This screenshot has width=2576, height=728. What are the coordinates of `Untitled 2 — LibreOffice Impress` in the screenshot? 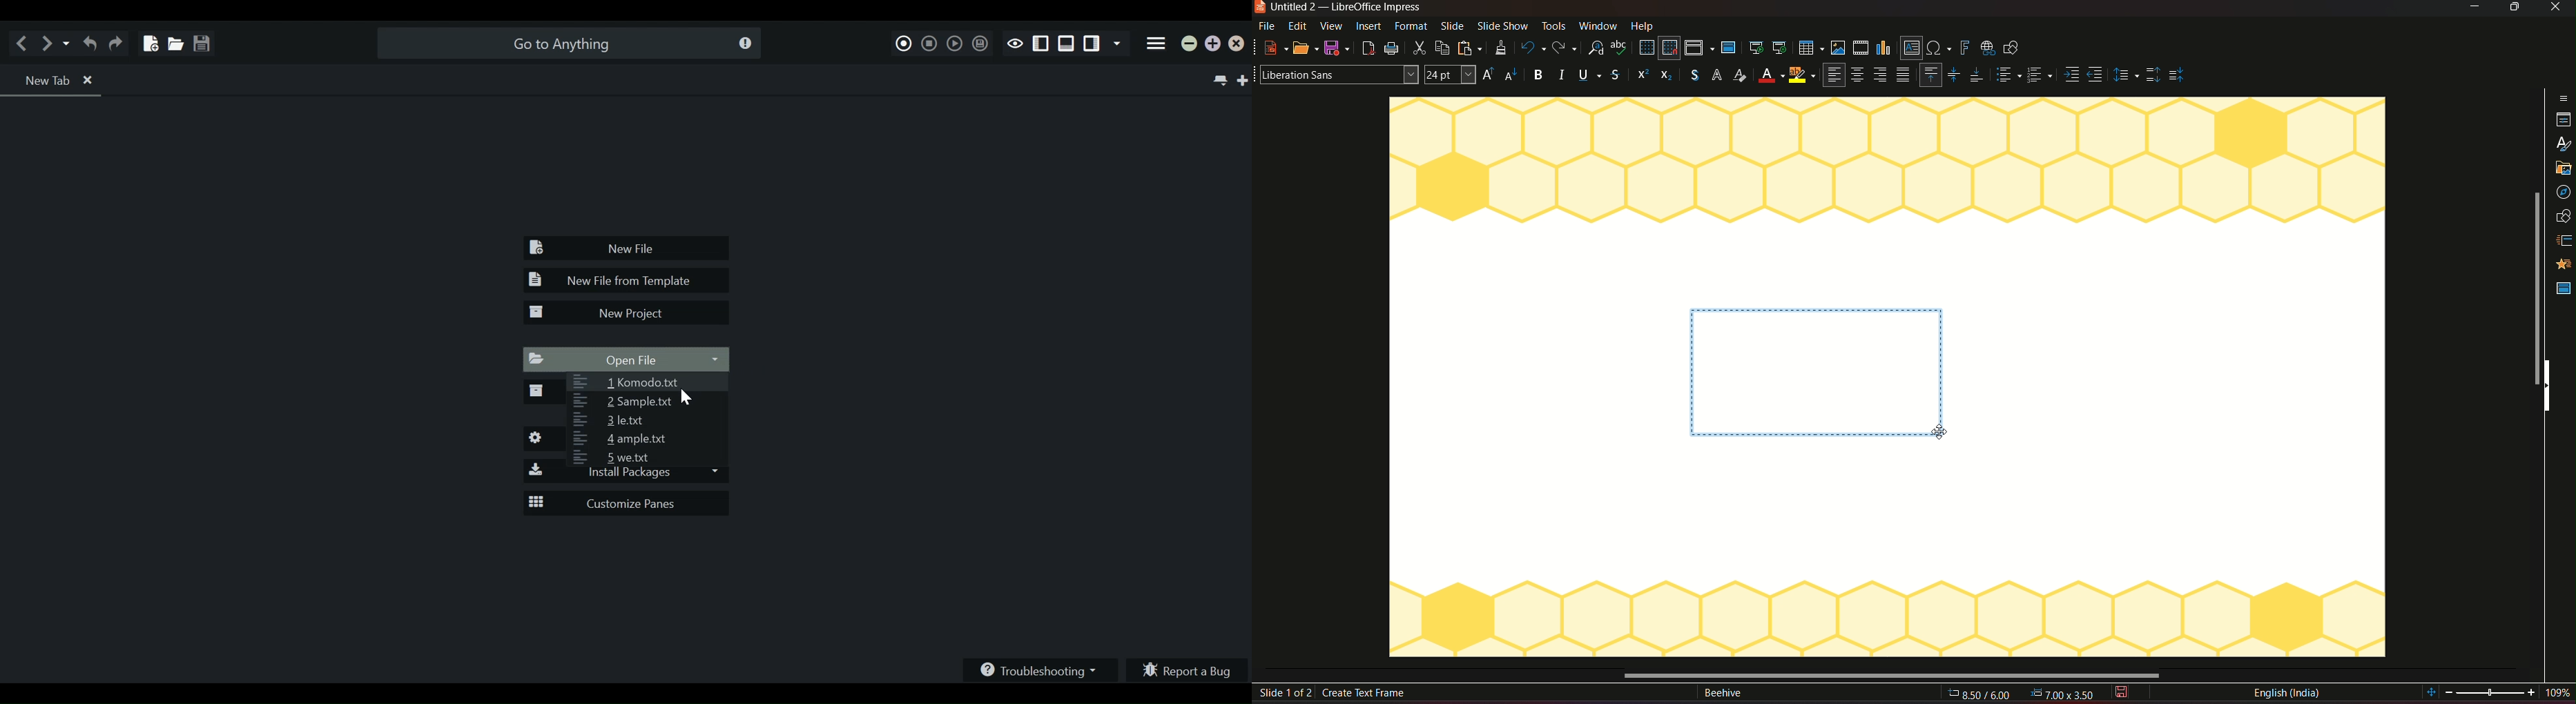 It's located at (1339, 8).